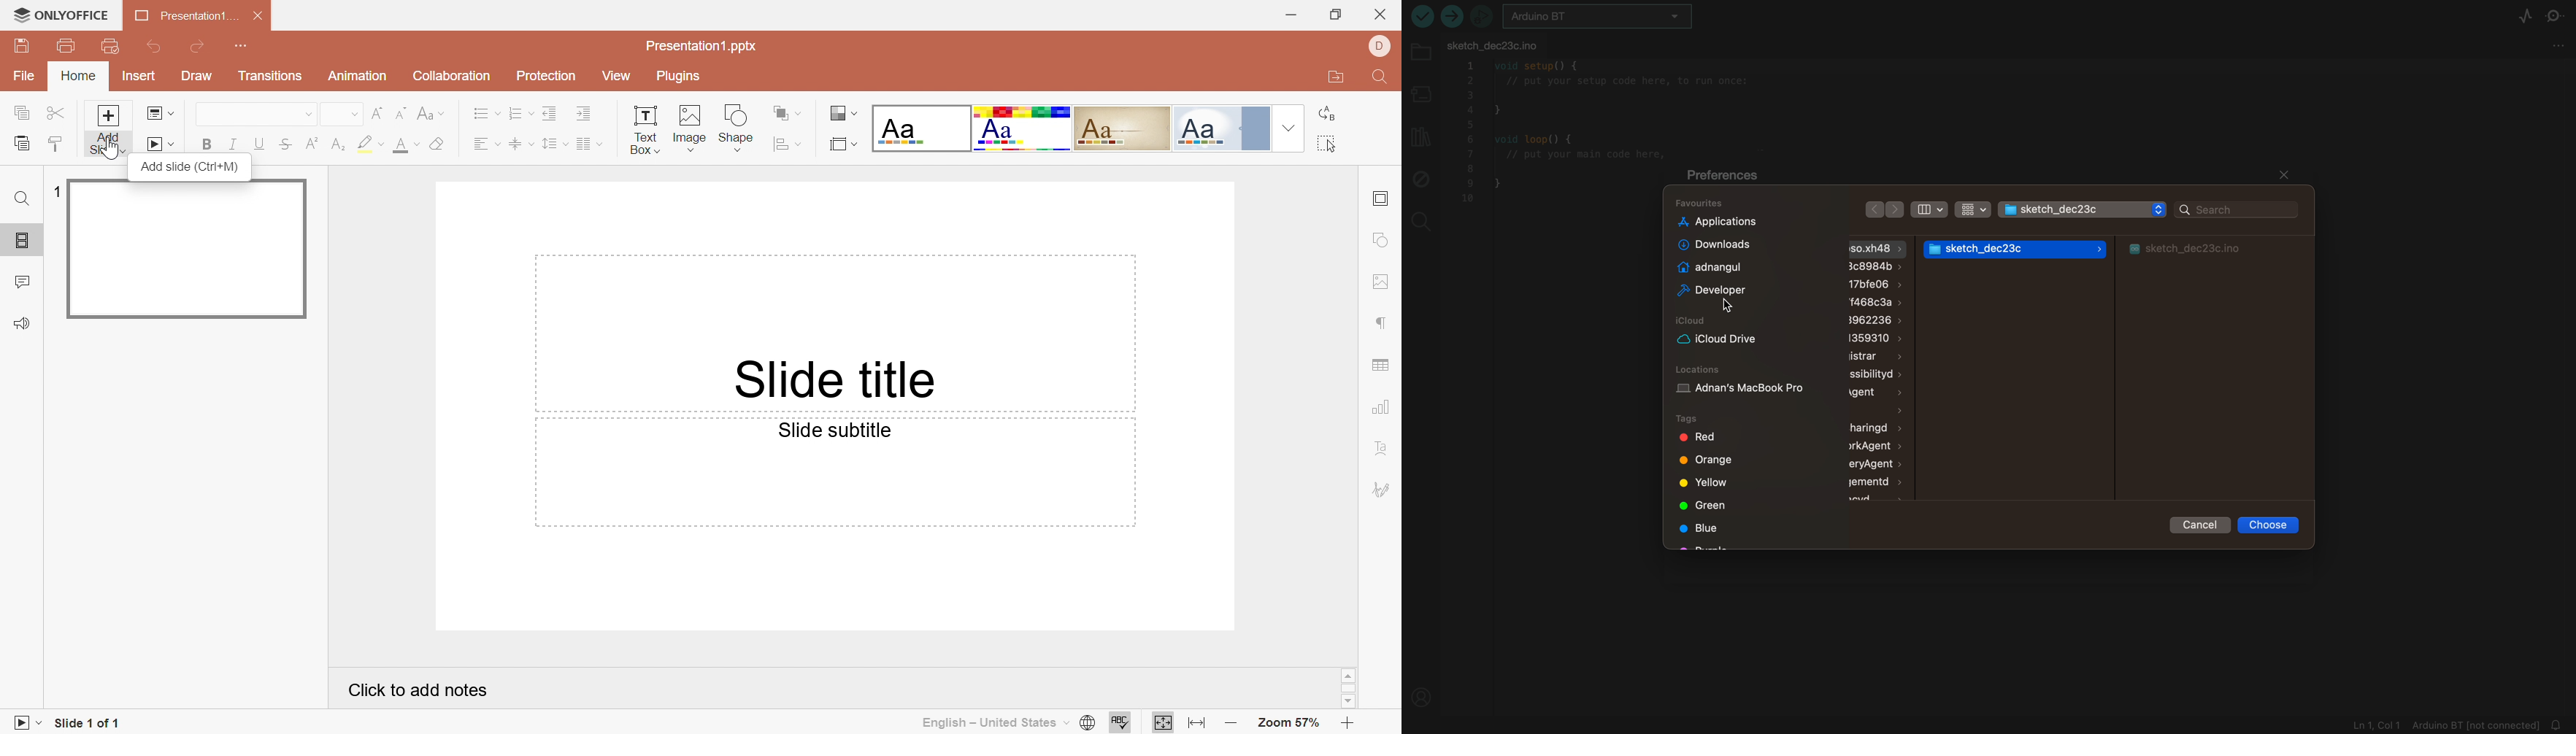 The height and width of the screenshot is (756, 2576). Describe the element at coordinates (401, 112) in the screenshot. I see `Decrement font size` at that location.